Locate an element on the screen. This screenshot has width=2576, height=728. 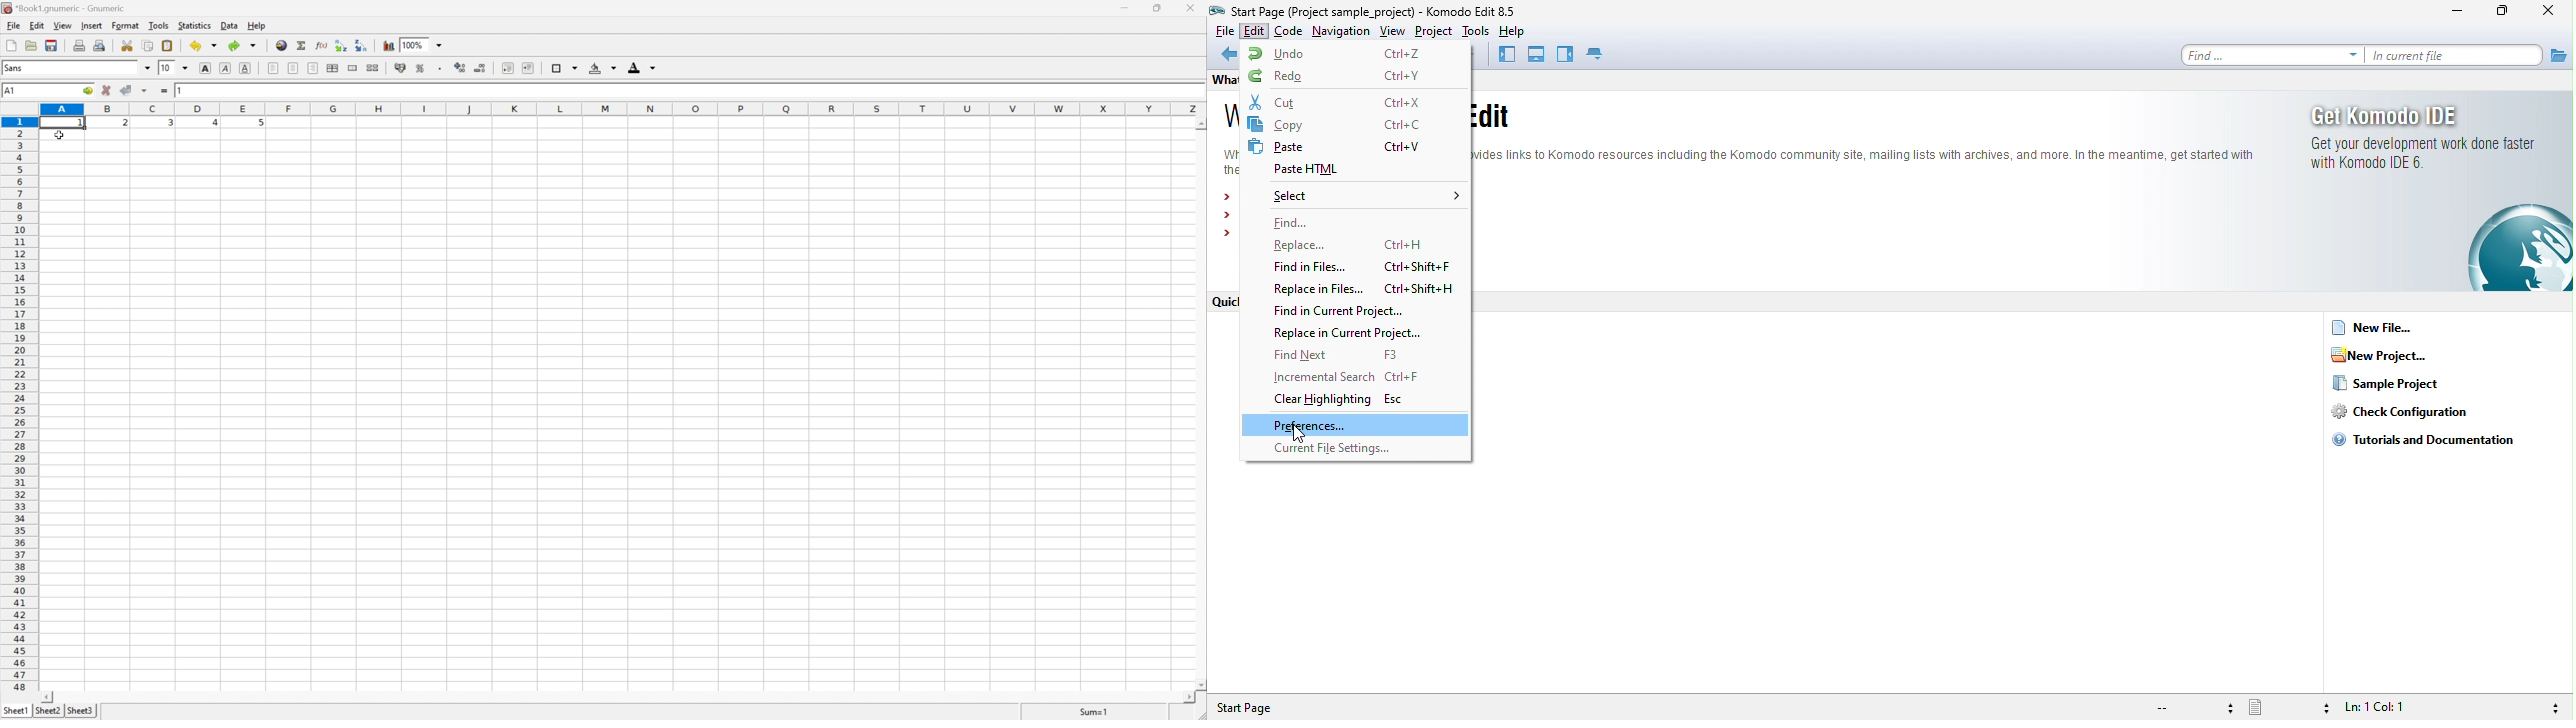
print preview is located at coordinates (100, 44).